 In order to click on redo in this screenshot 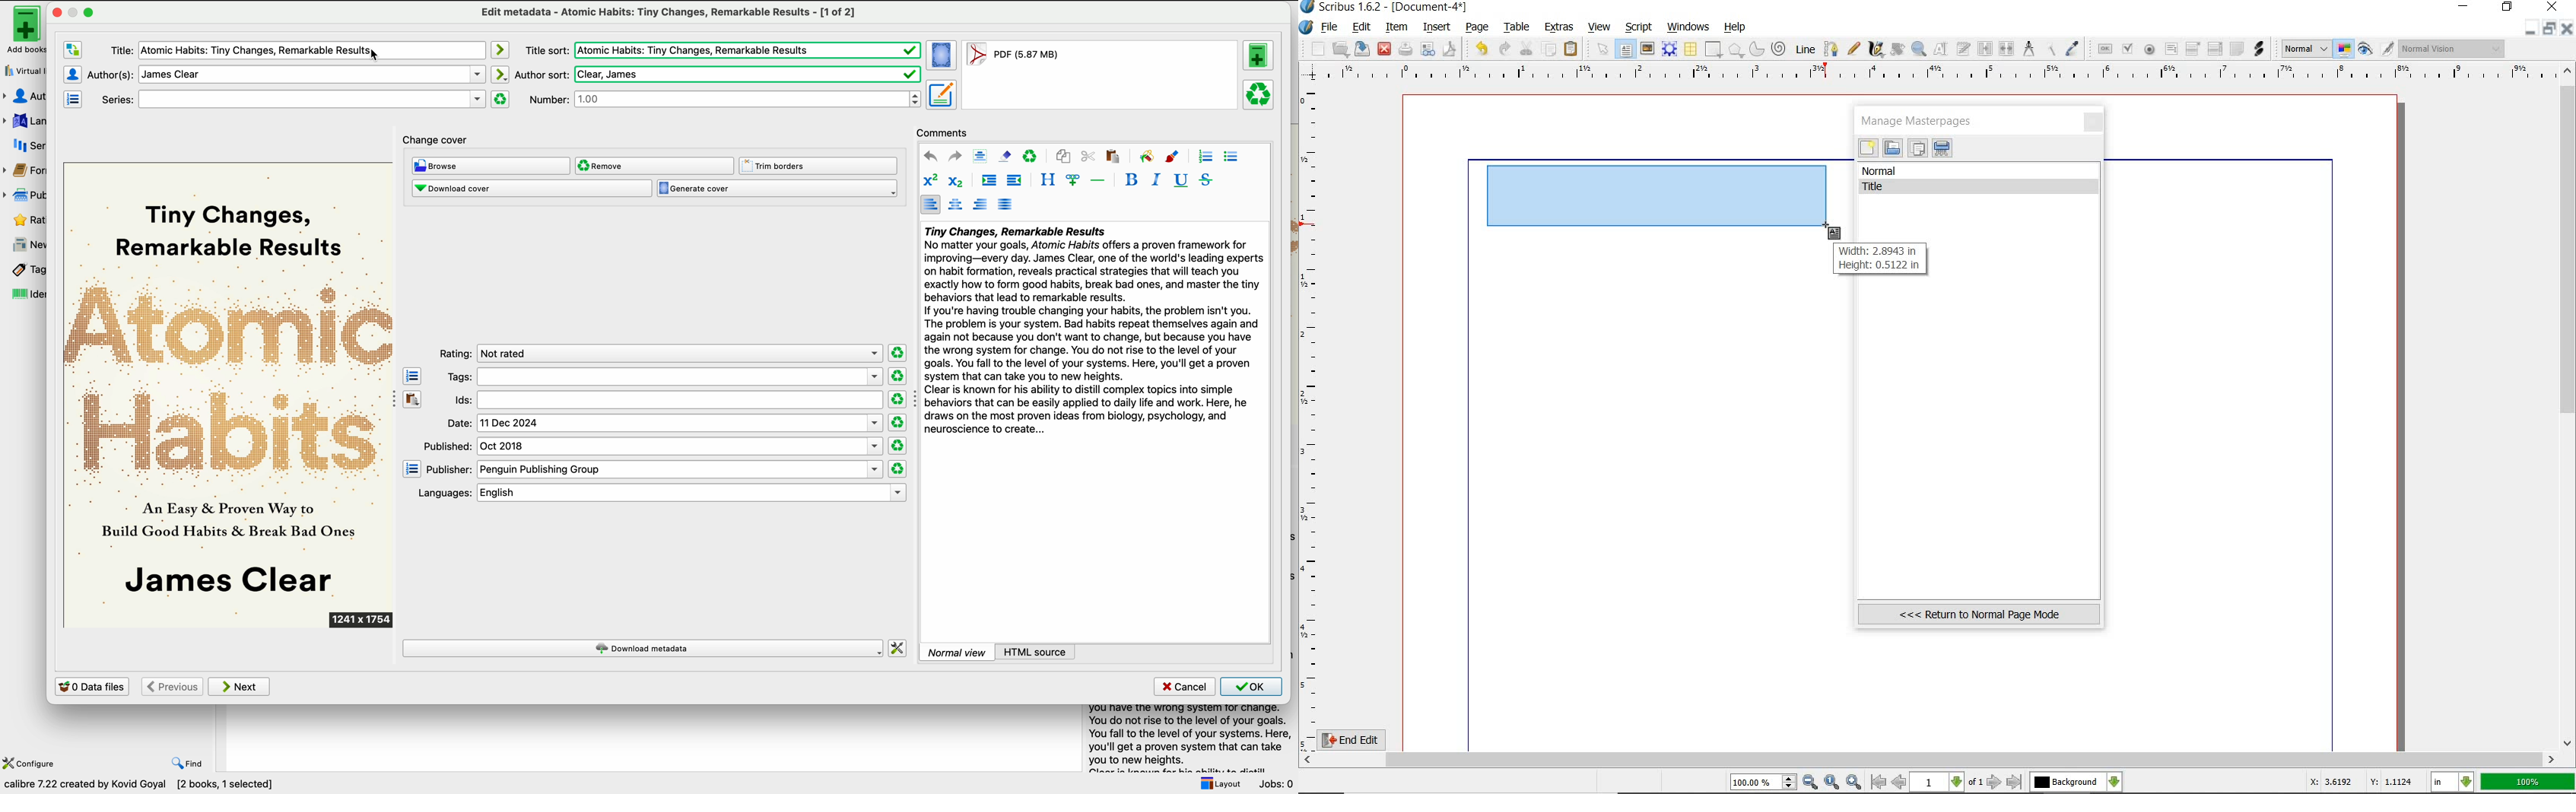, I will do `click(956, 157)`.